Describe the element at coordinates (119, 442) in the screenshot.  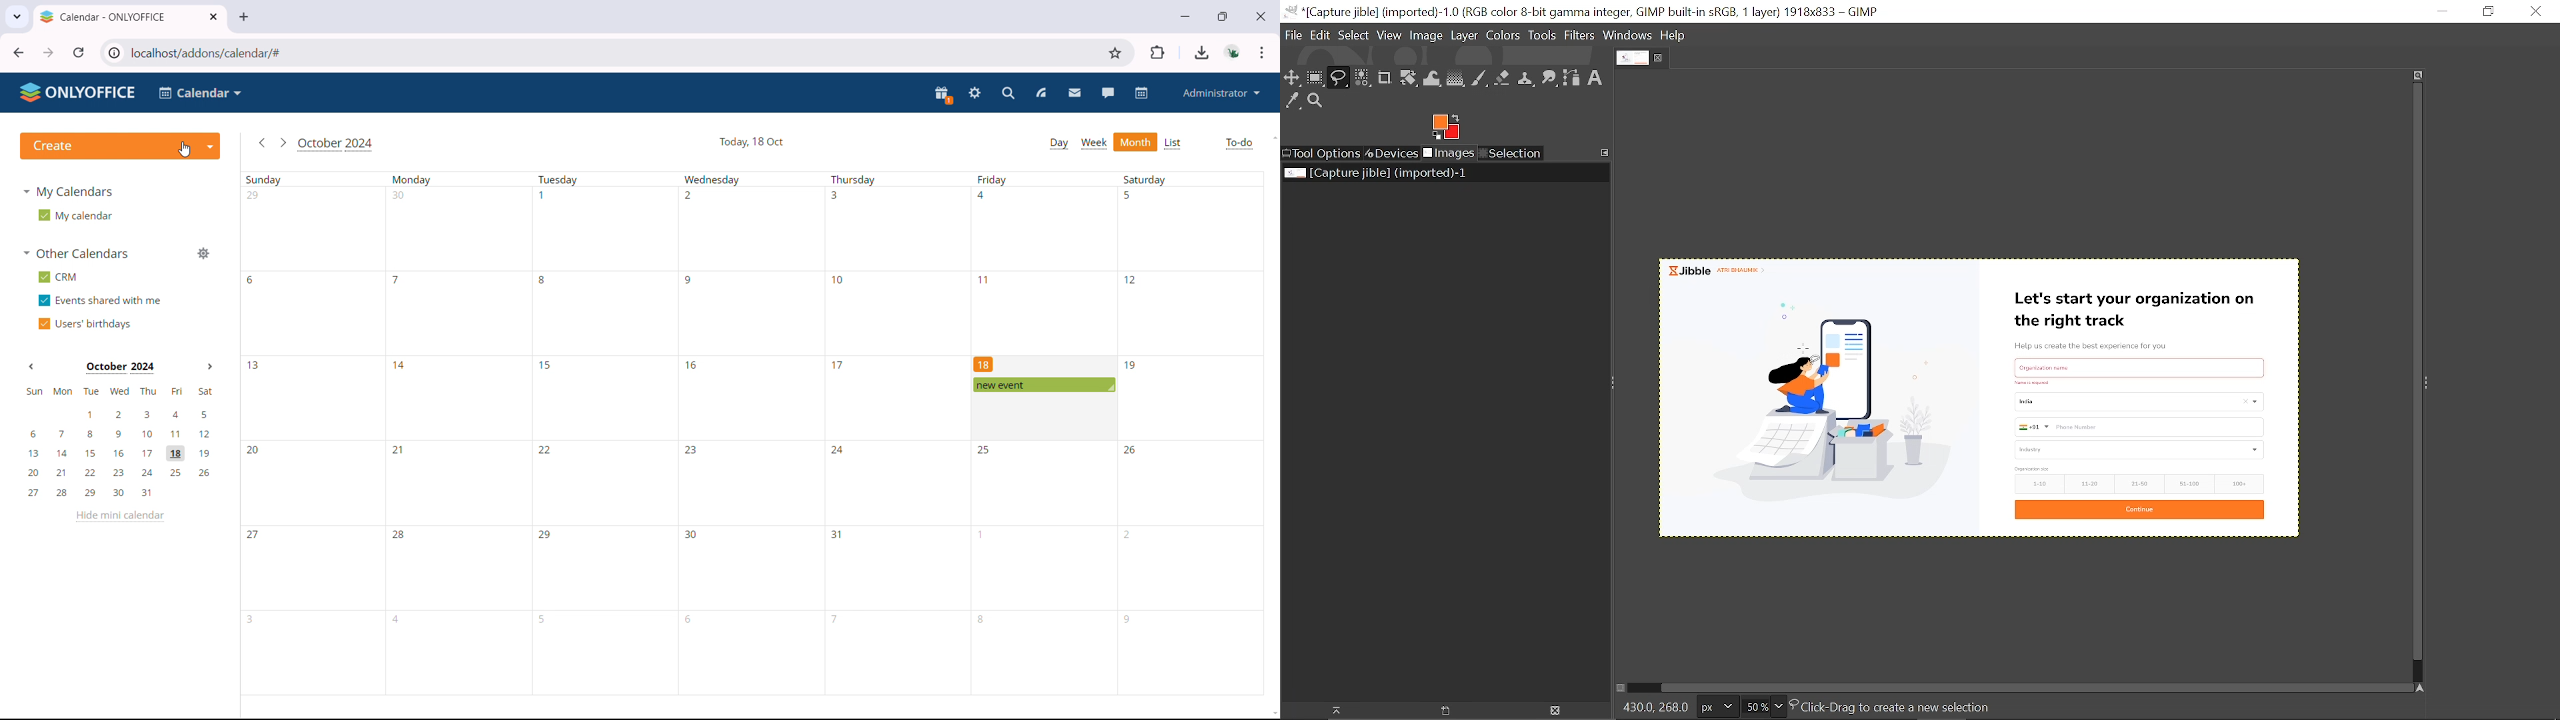
I see `mini calendar` at that location.